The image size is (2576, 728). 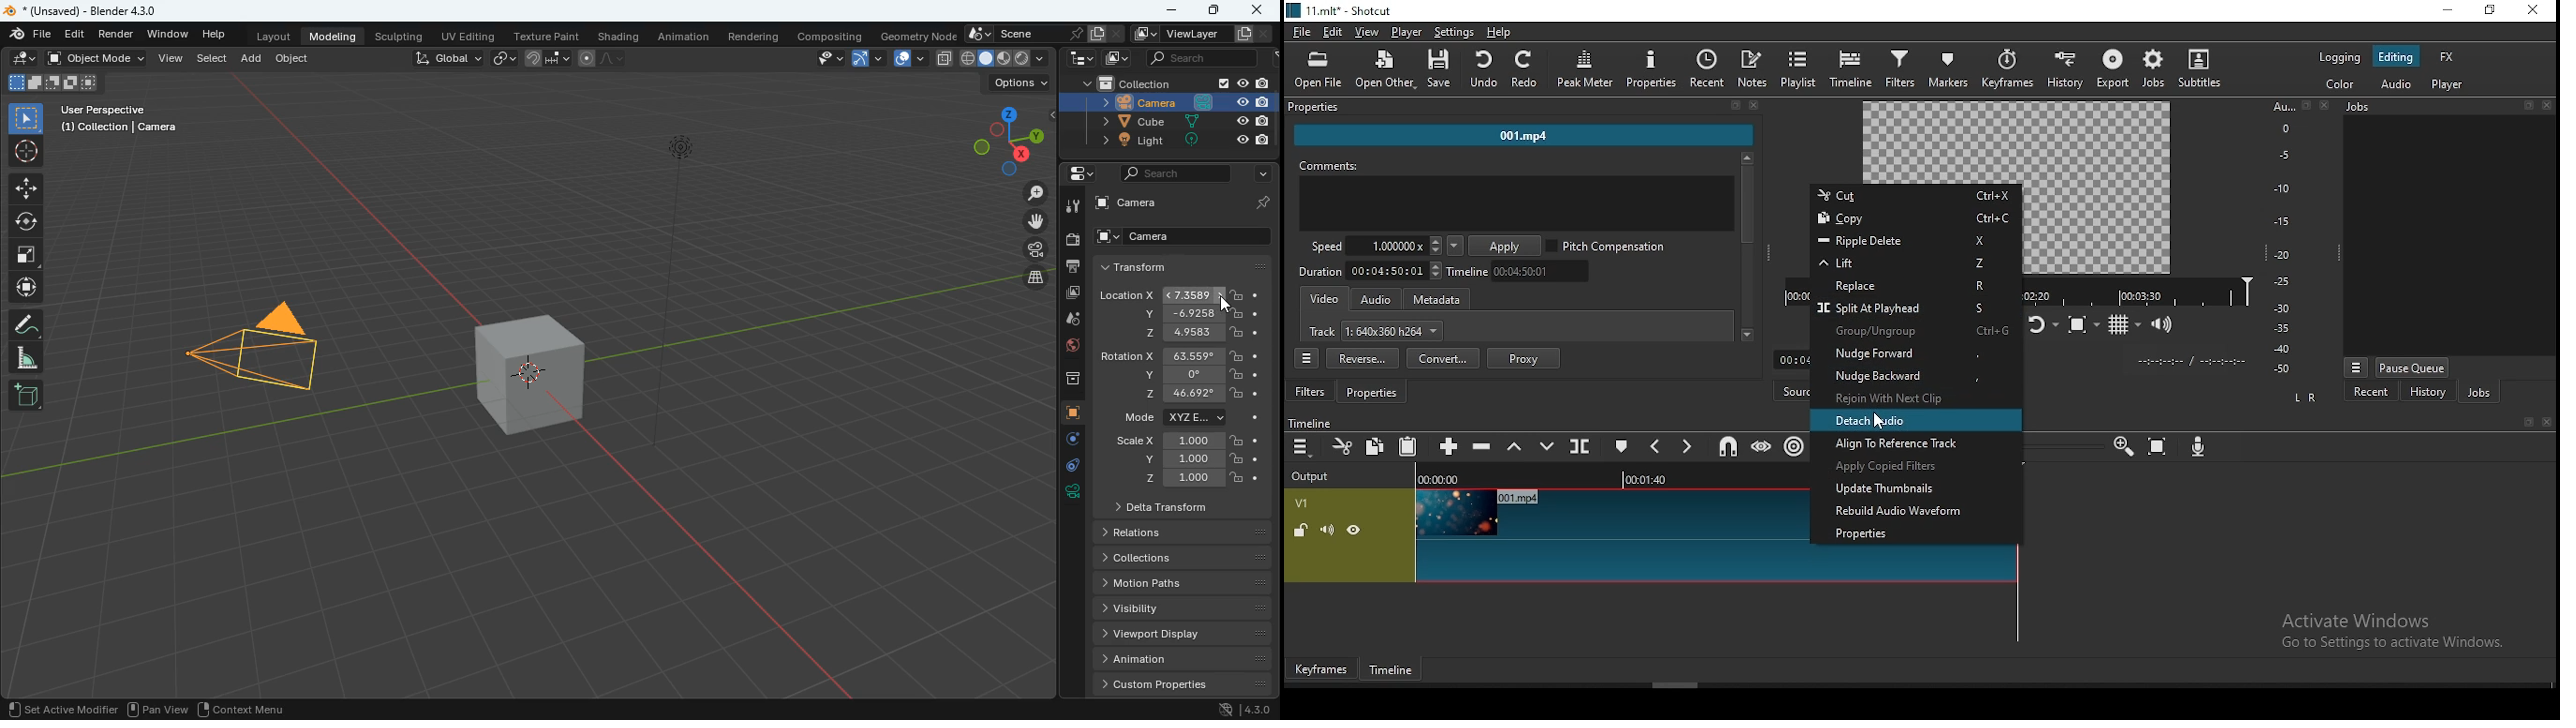 I want to click on time input, so click(x=1787, y=359).